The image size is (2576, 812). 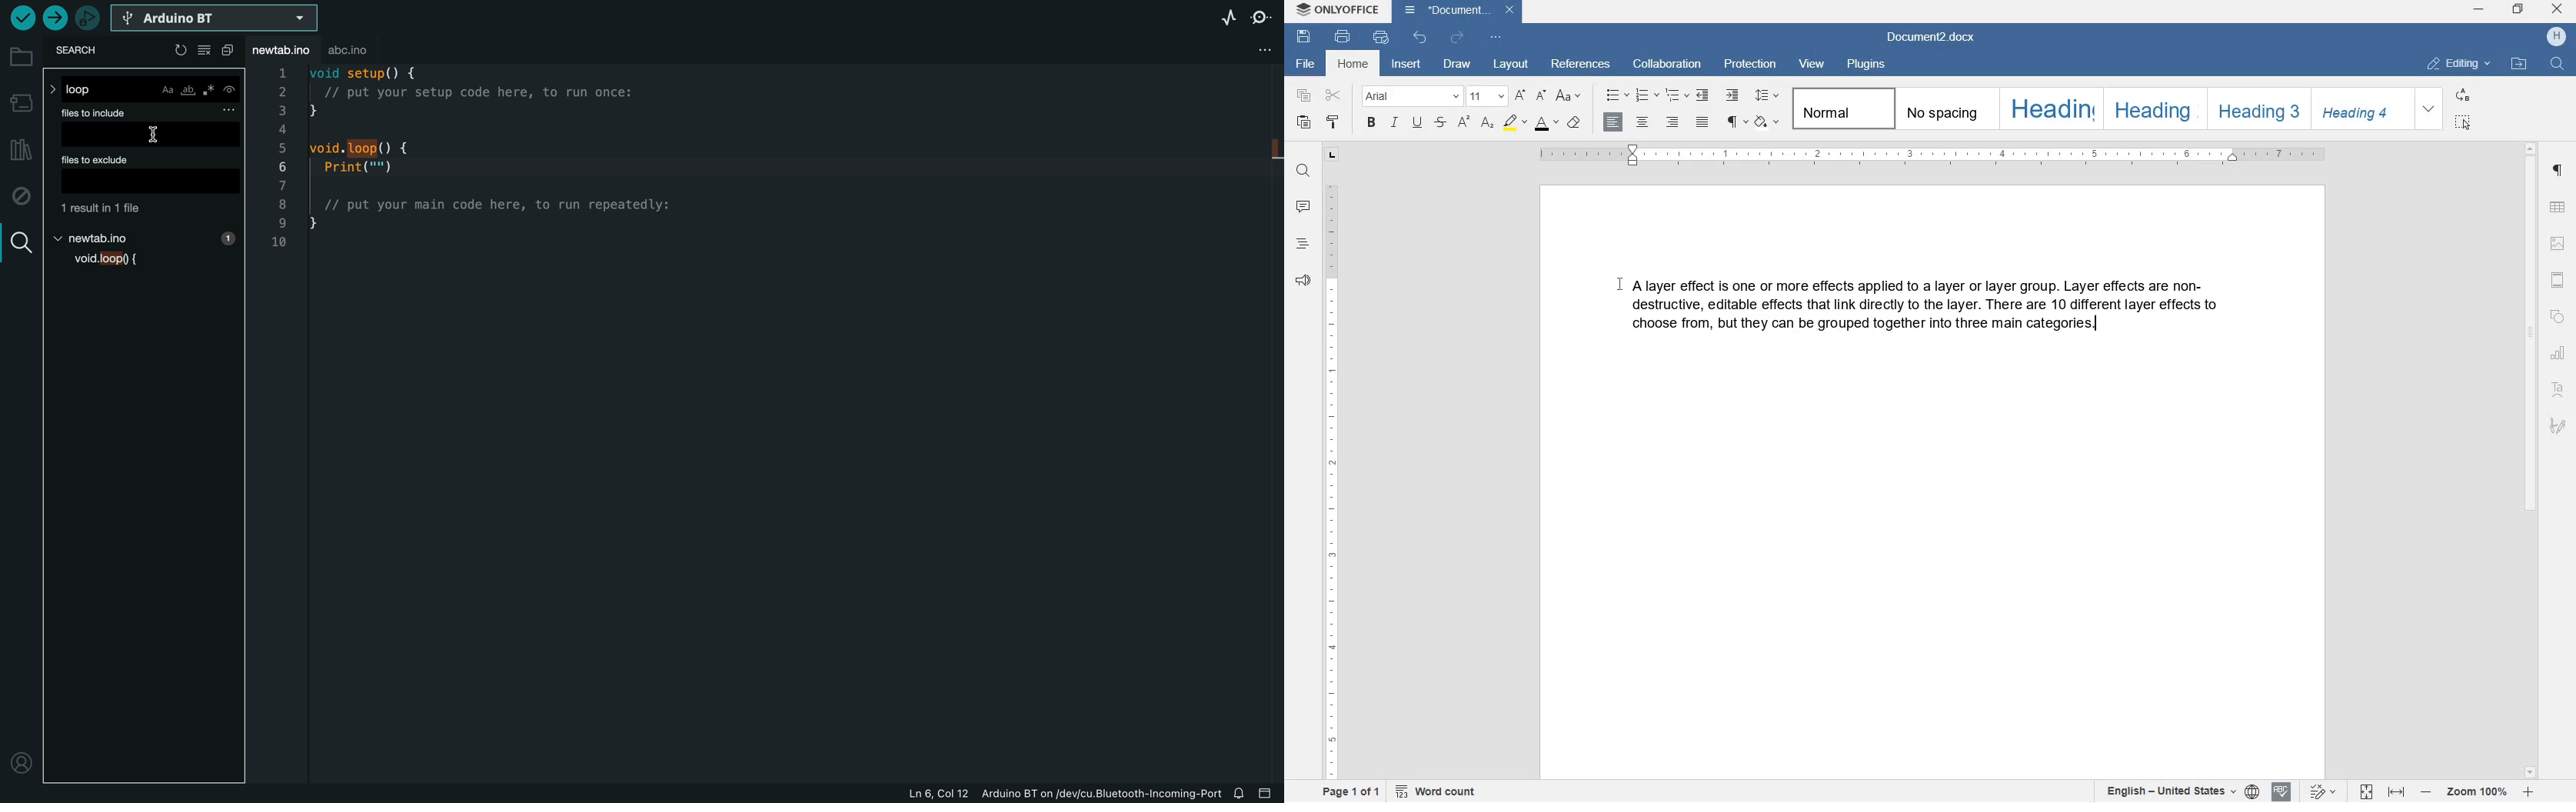 I want to click on home, so click(x=1354, y=65).